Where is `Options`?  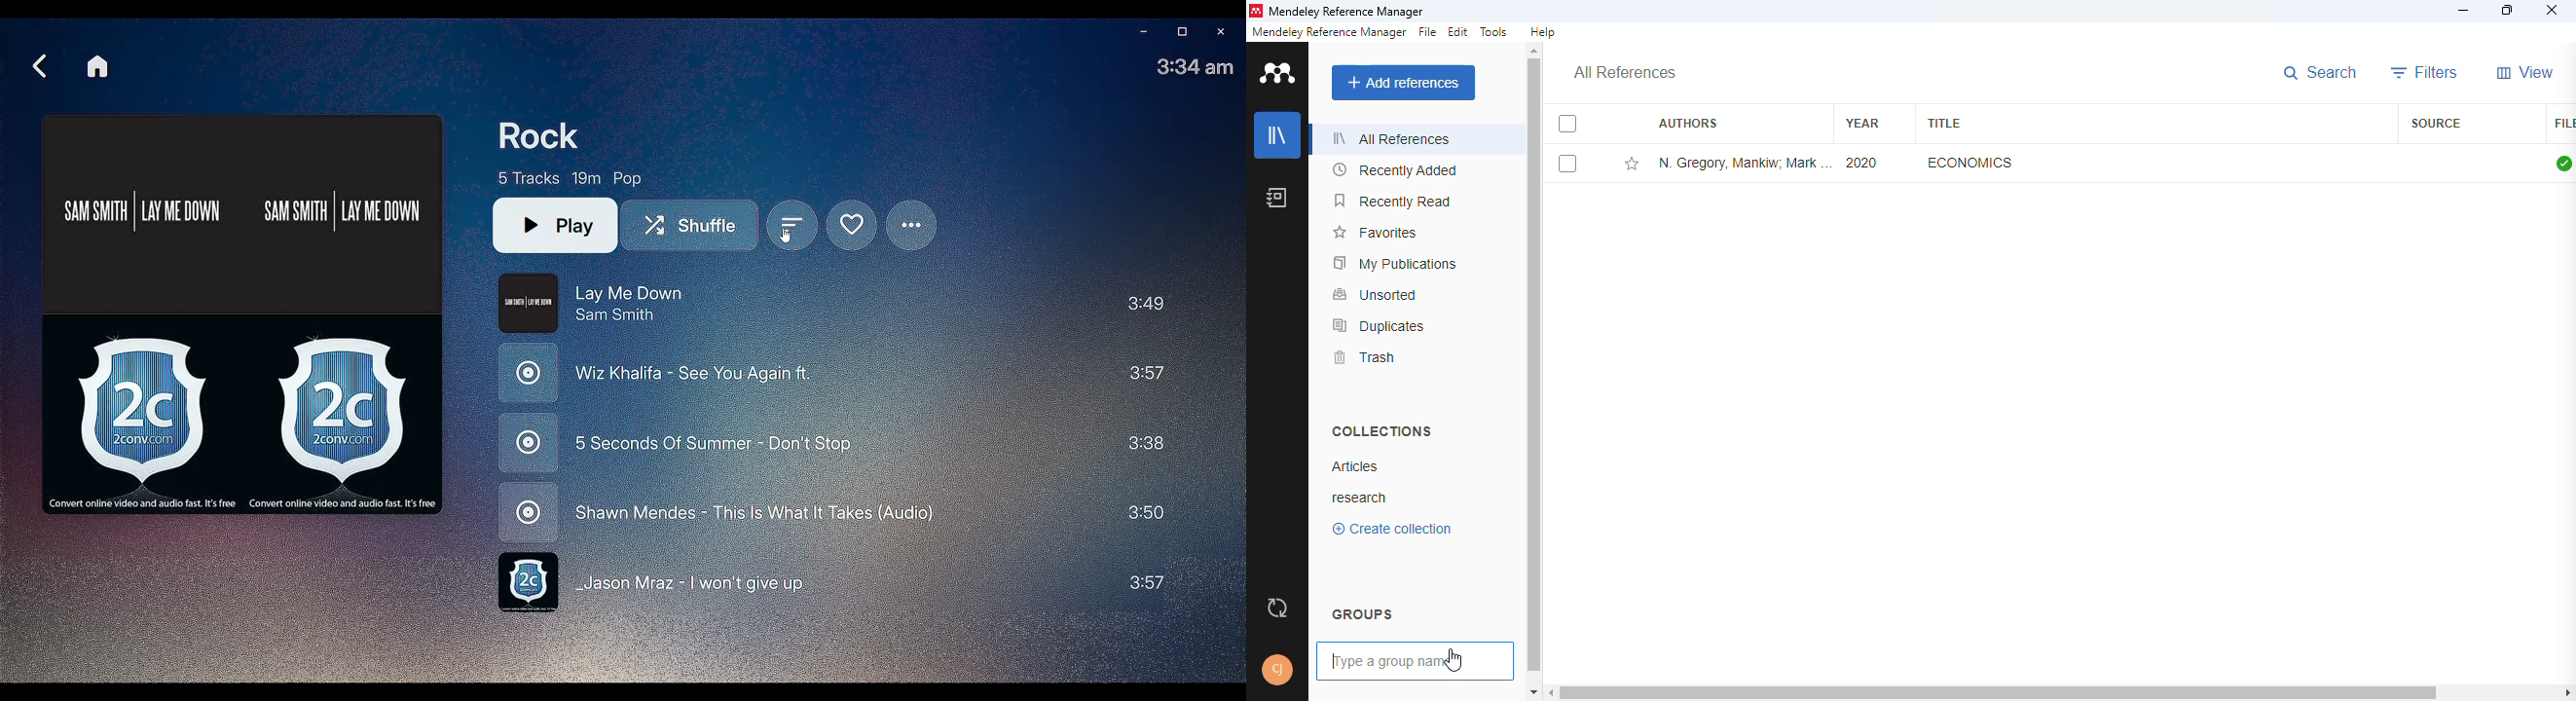
Options is located at coordinates (913, 225).